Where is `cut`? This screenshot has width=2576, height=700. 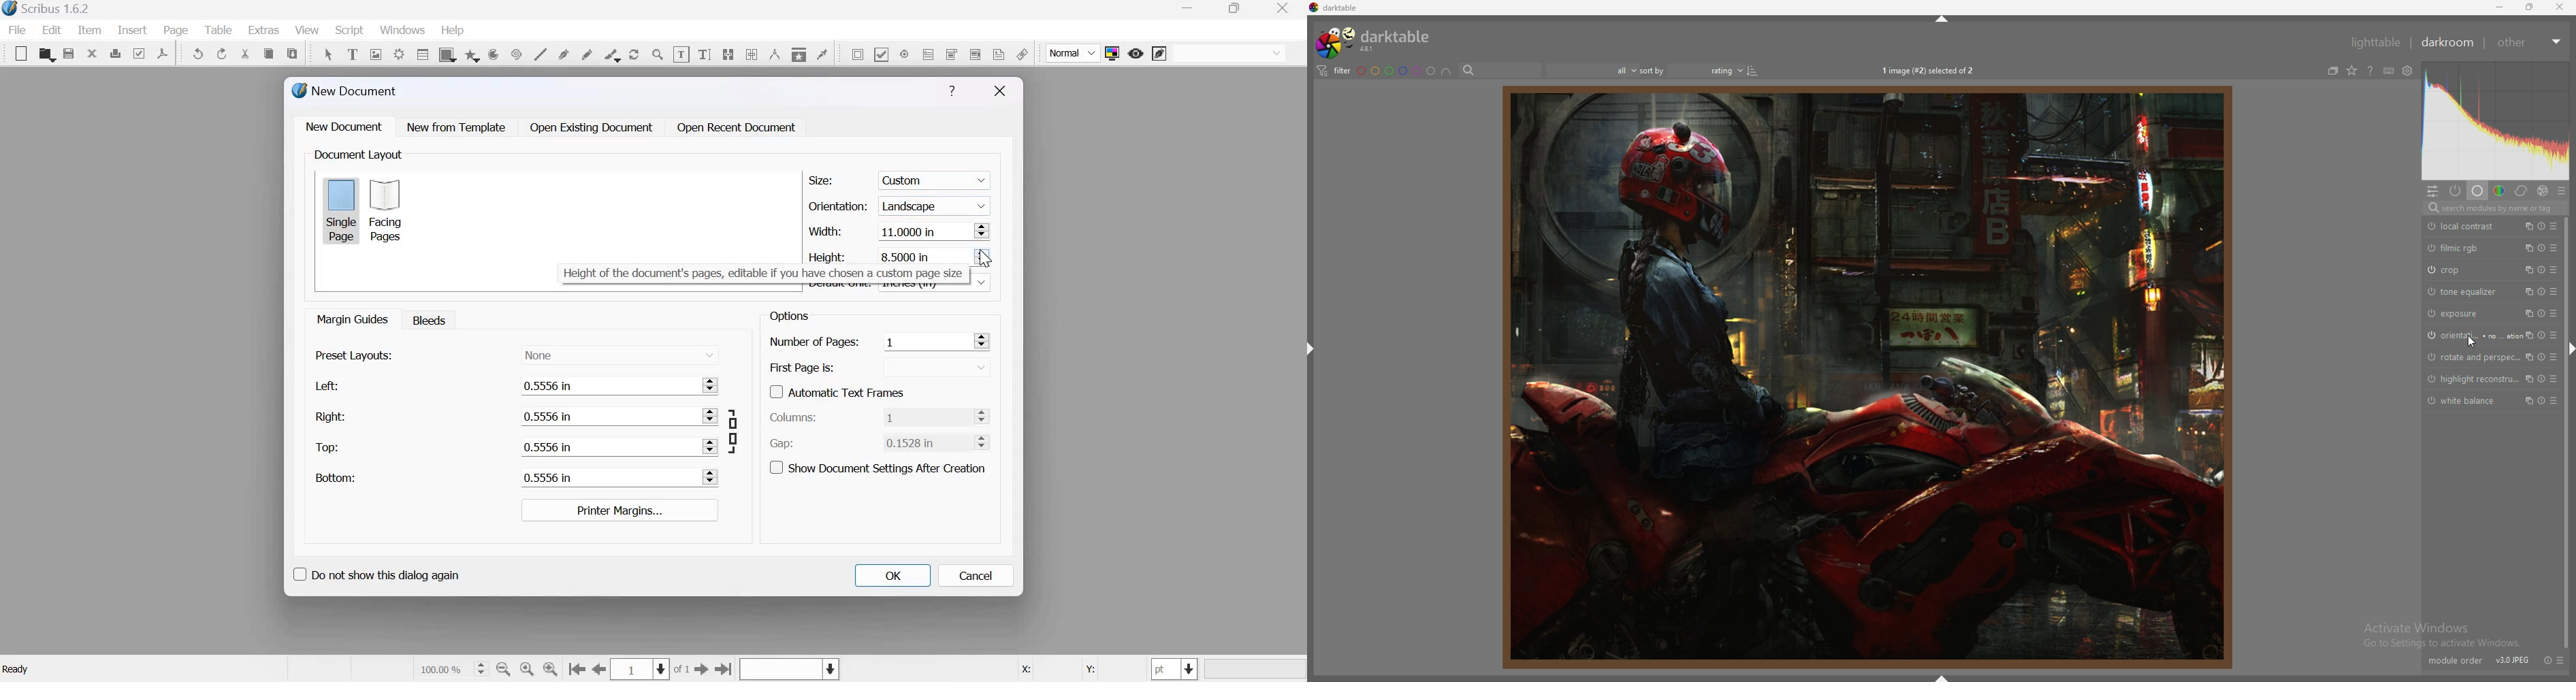
cut is located at coordinates (246, 54).